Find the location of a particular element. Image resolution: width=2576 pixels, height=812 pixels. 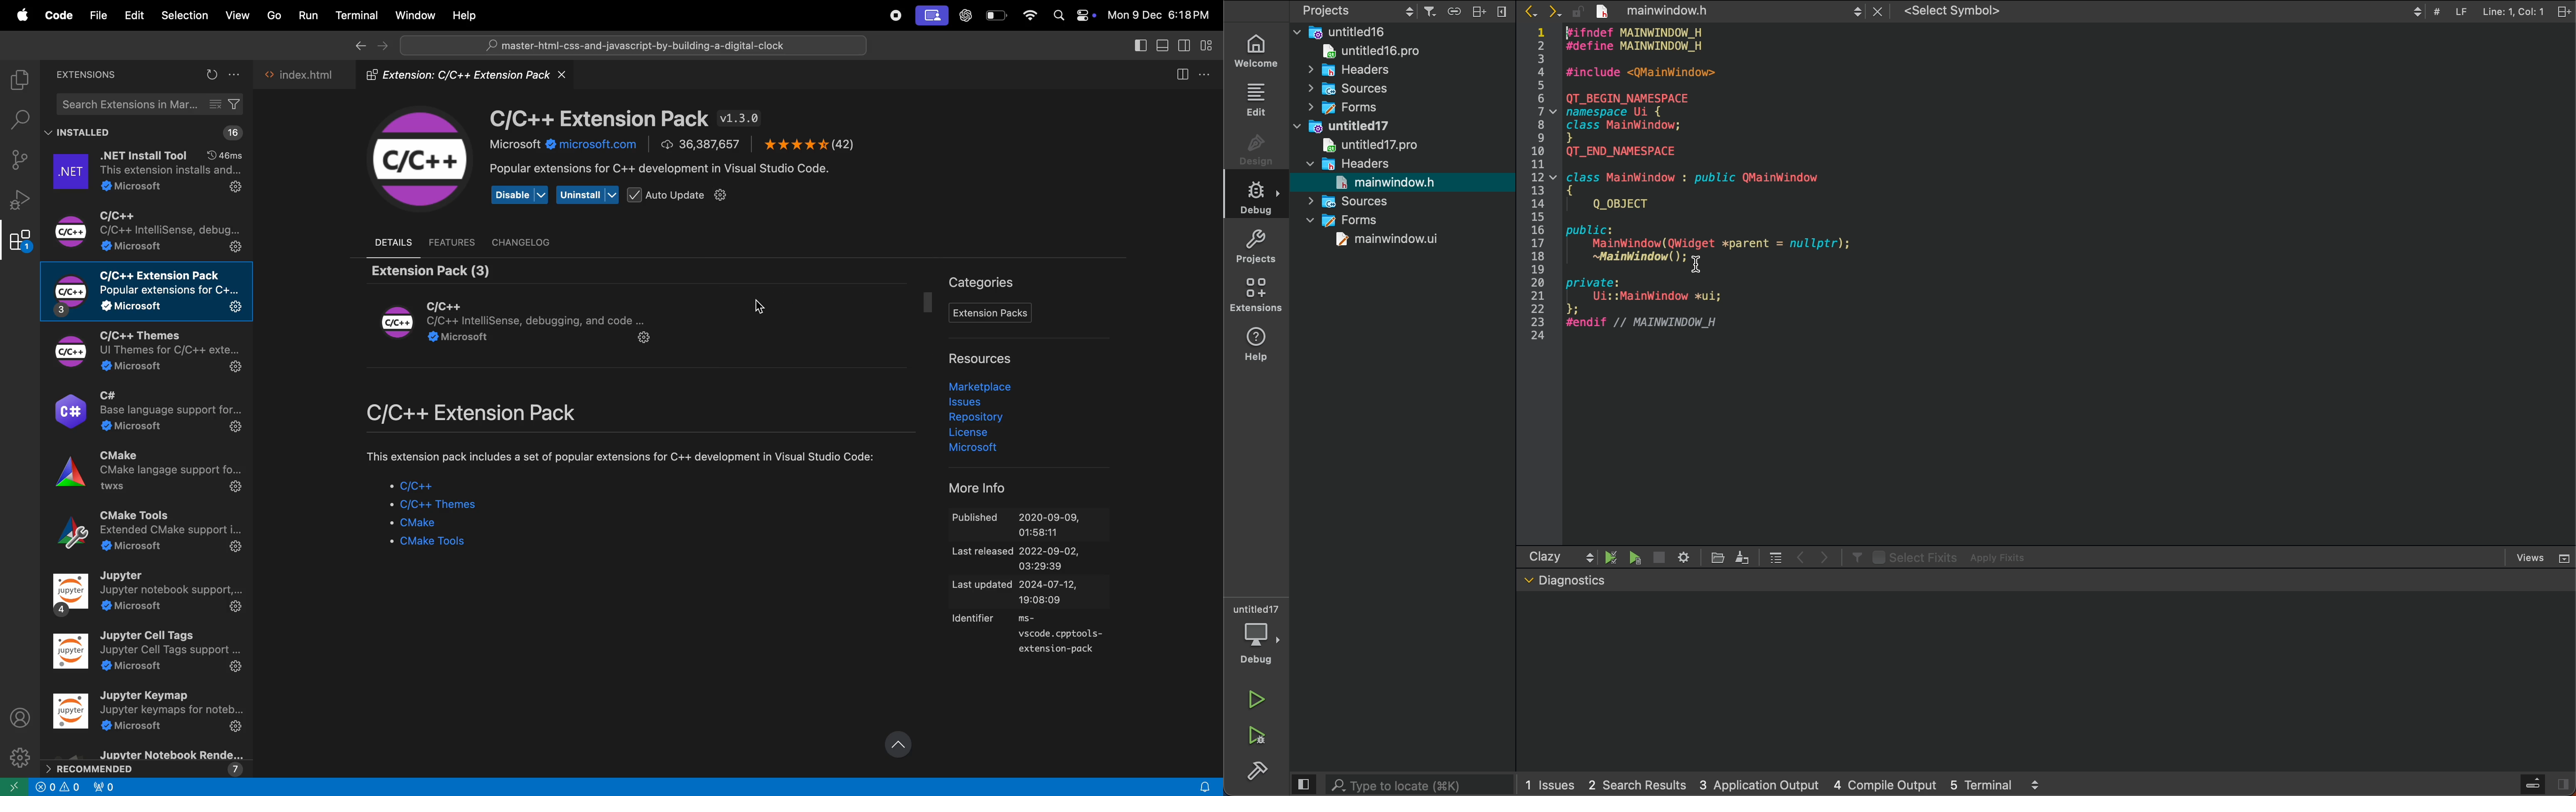

debugger is located at coordinates (1255, 635).